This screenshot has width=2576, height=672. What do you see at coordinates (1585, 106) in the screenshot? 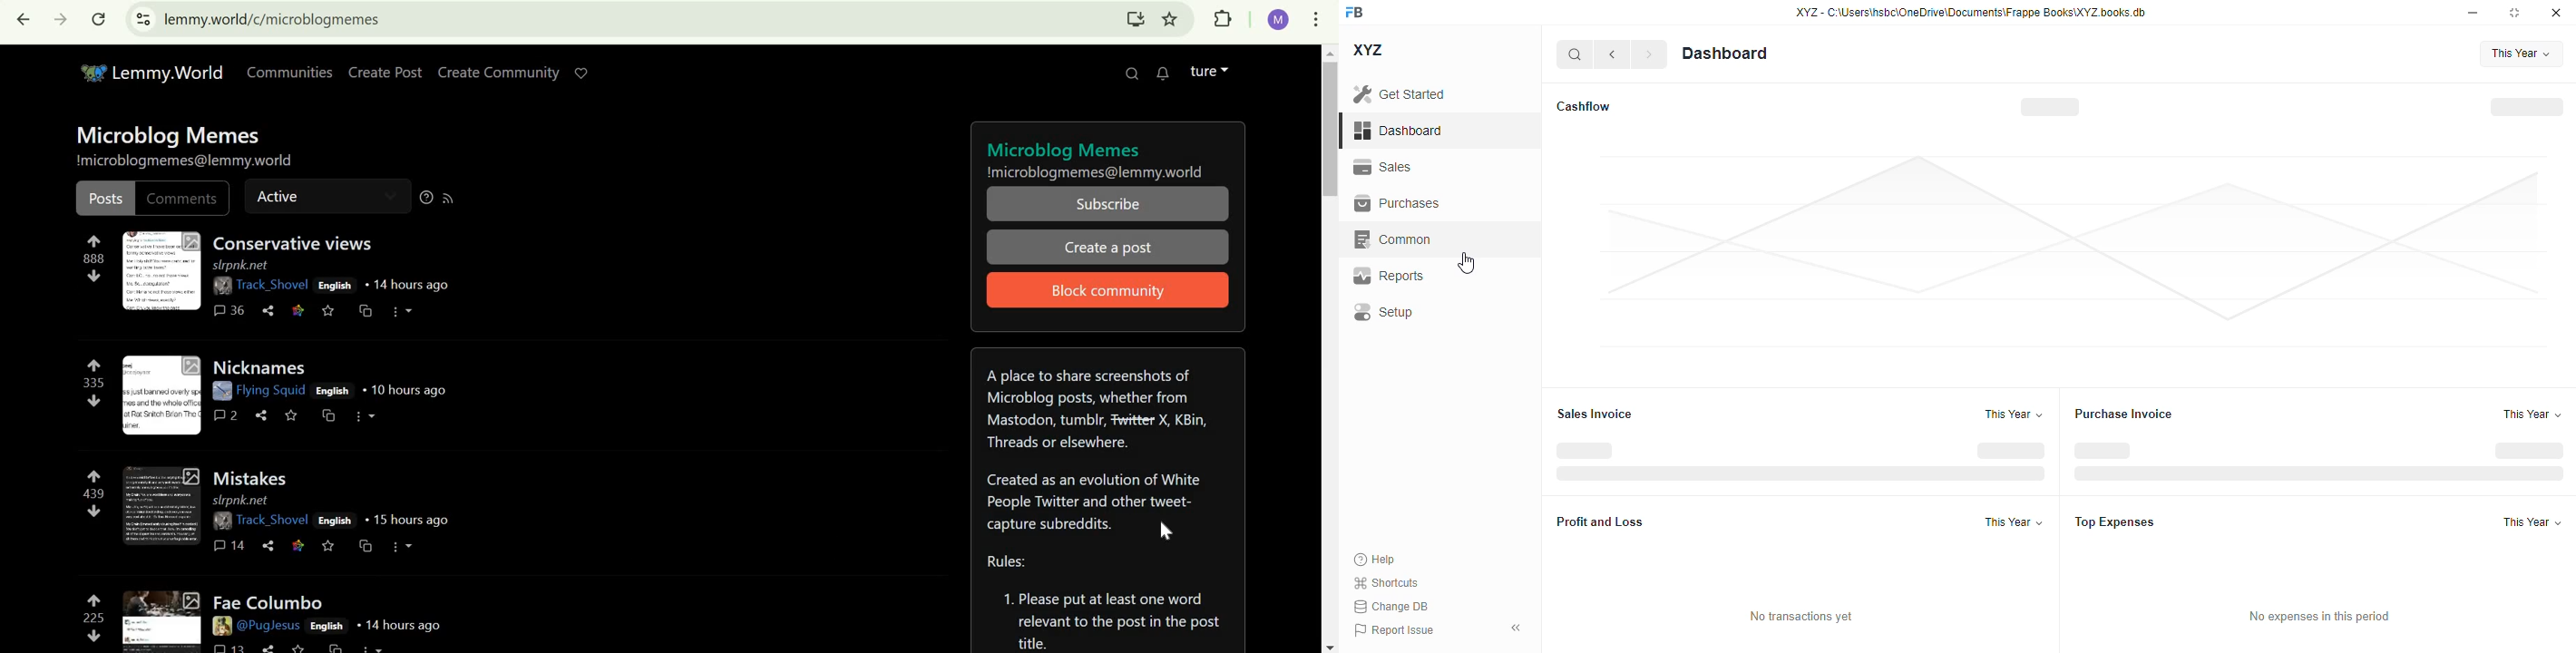
I see `cashflow` at bounding box center [1585, 106].